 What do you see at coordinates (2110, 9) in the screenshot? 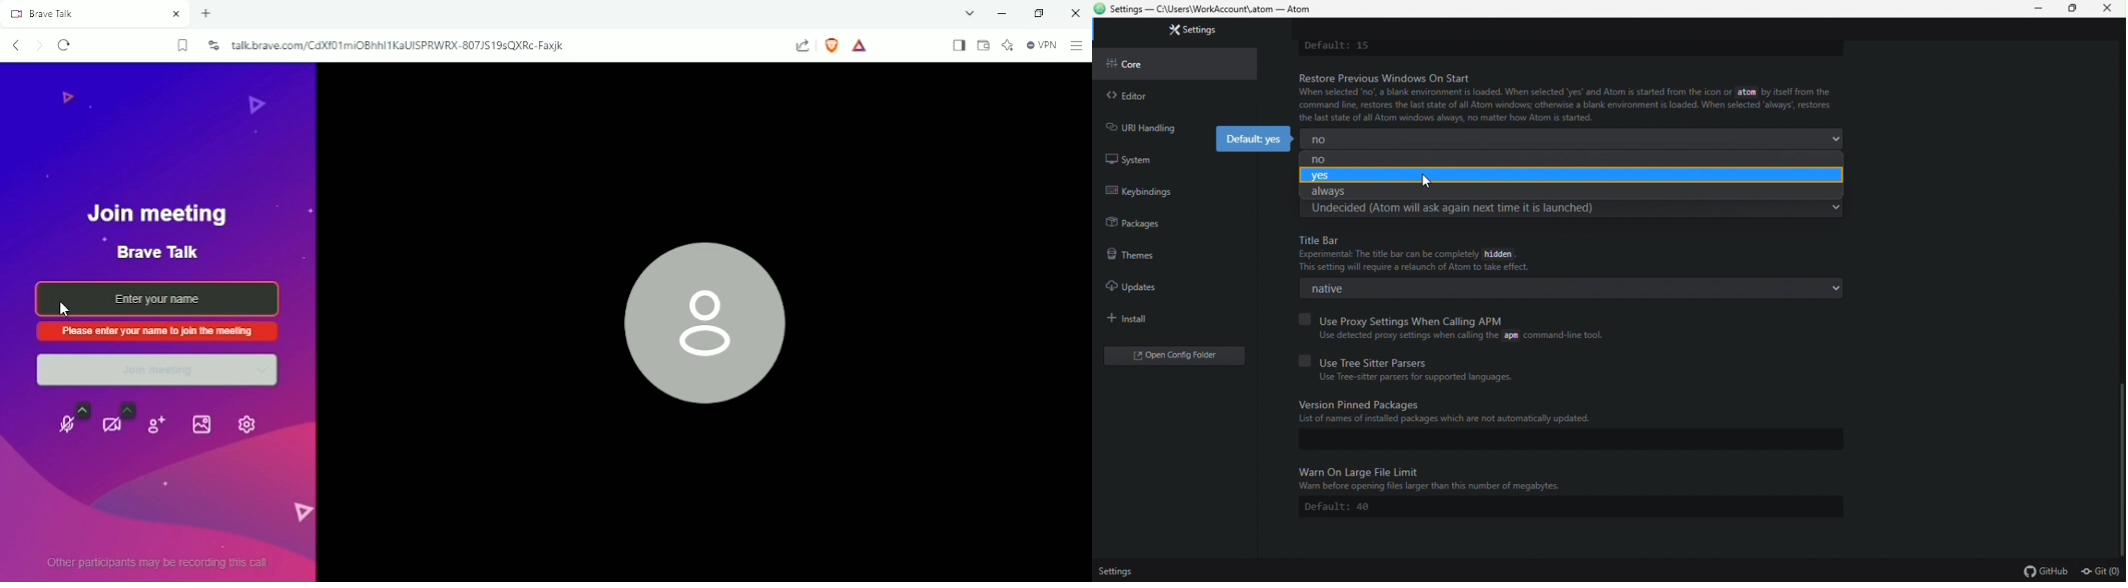
I see `close` at bounding box center [2110, 9].